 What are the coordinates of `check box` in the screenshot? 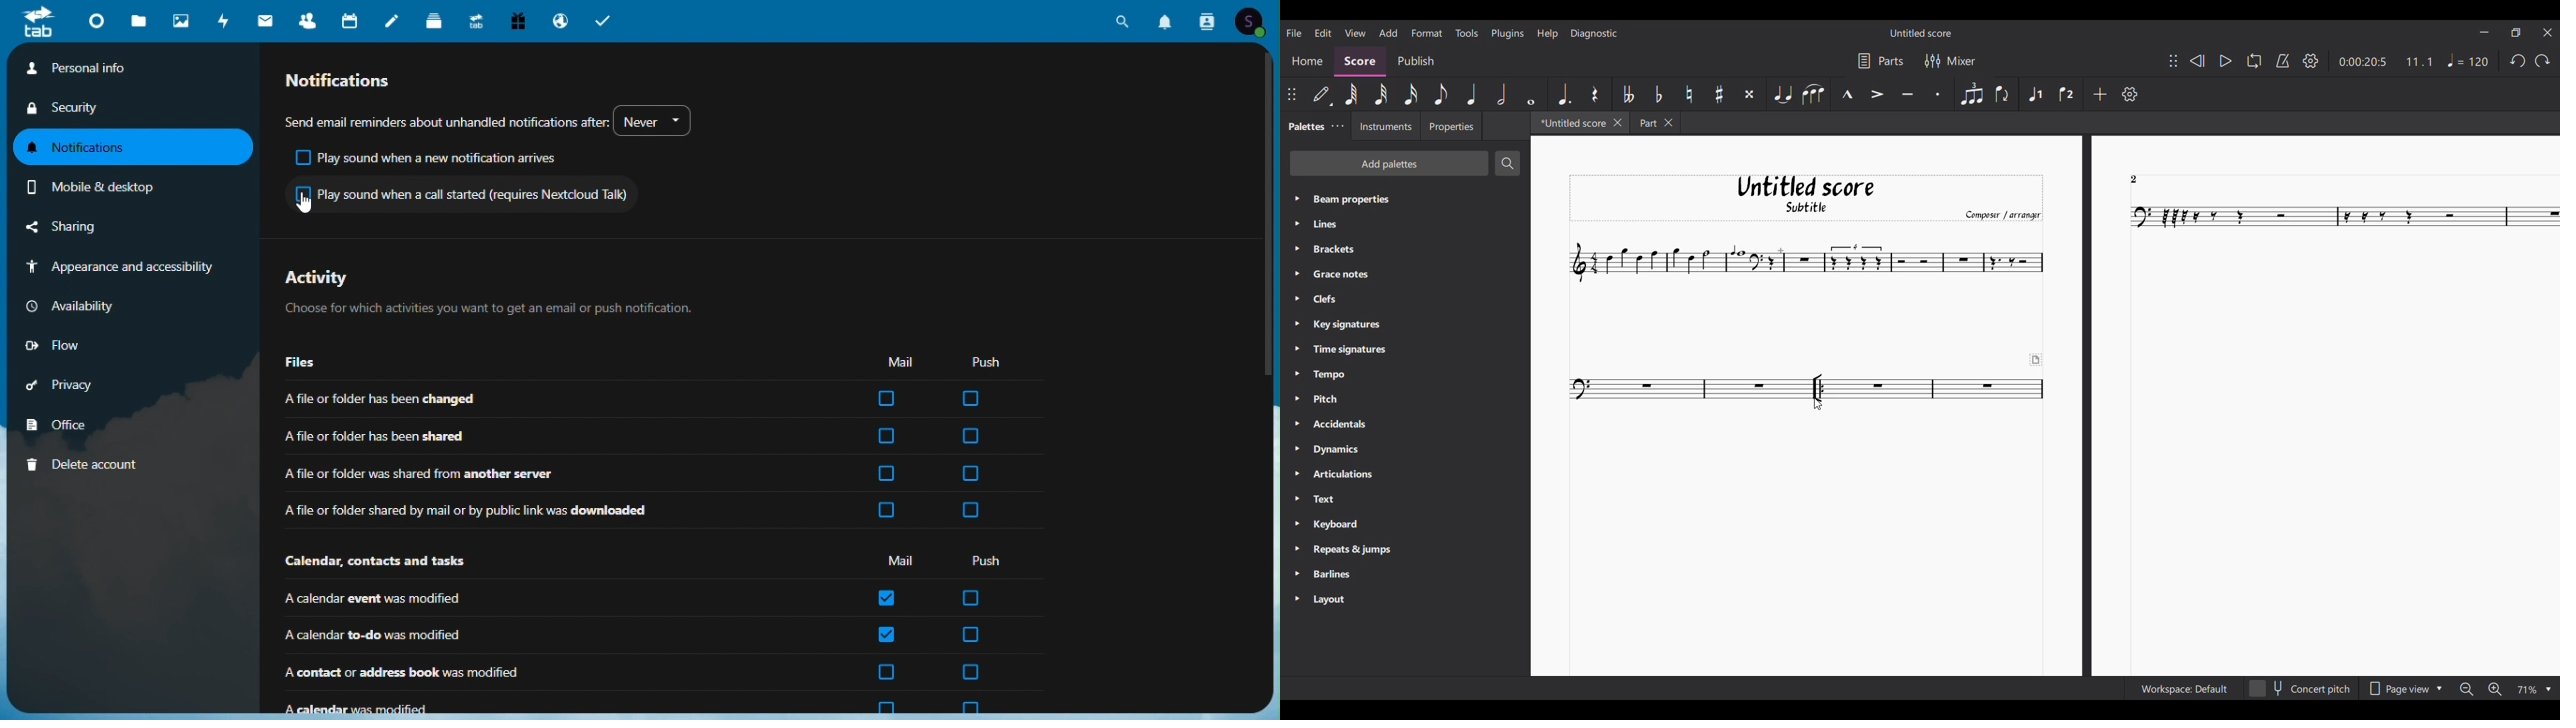 It's located at (971, 474).